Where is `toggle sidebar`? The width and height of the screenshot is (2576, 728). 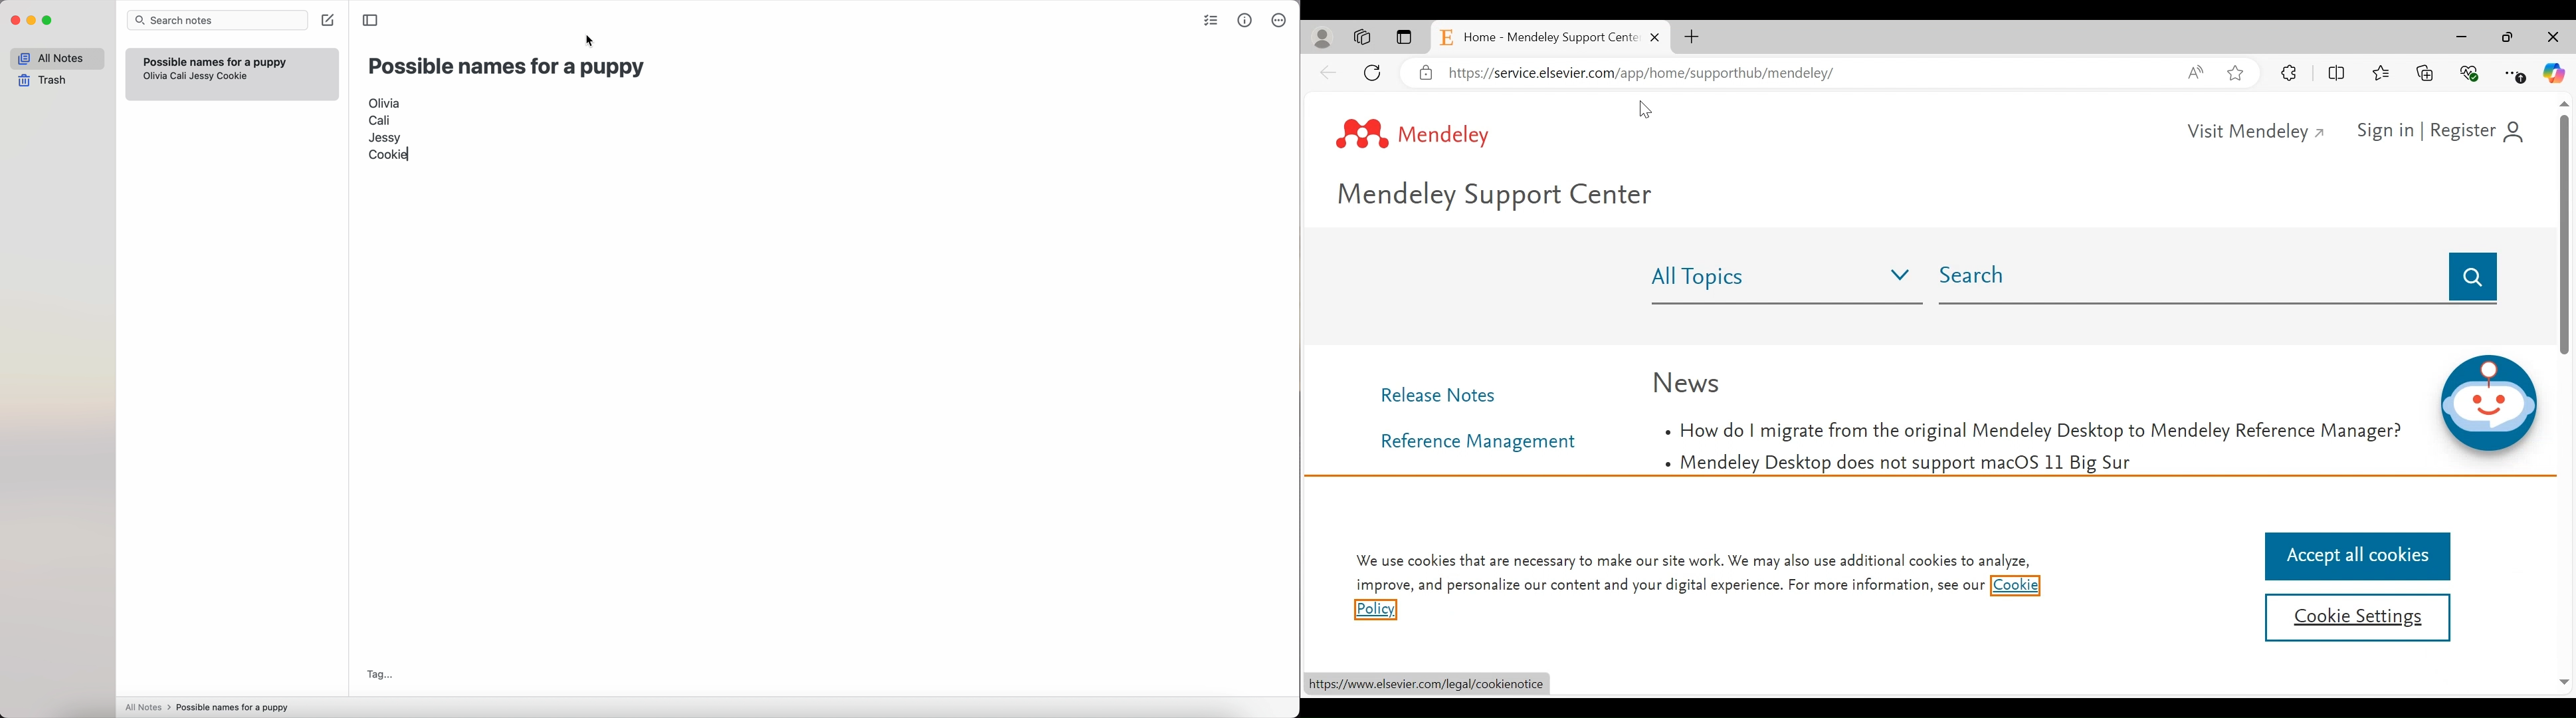
toggle sidebar is located at coordinates (372, 19).